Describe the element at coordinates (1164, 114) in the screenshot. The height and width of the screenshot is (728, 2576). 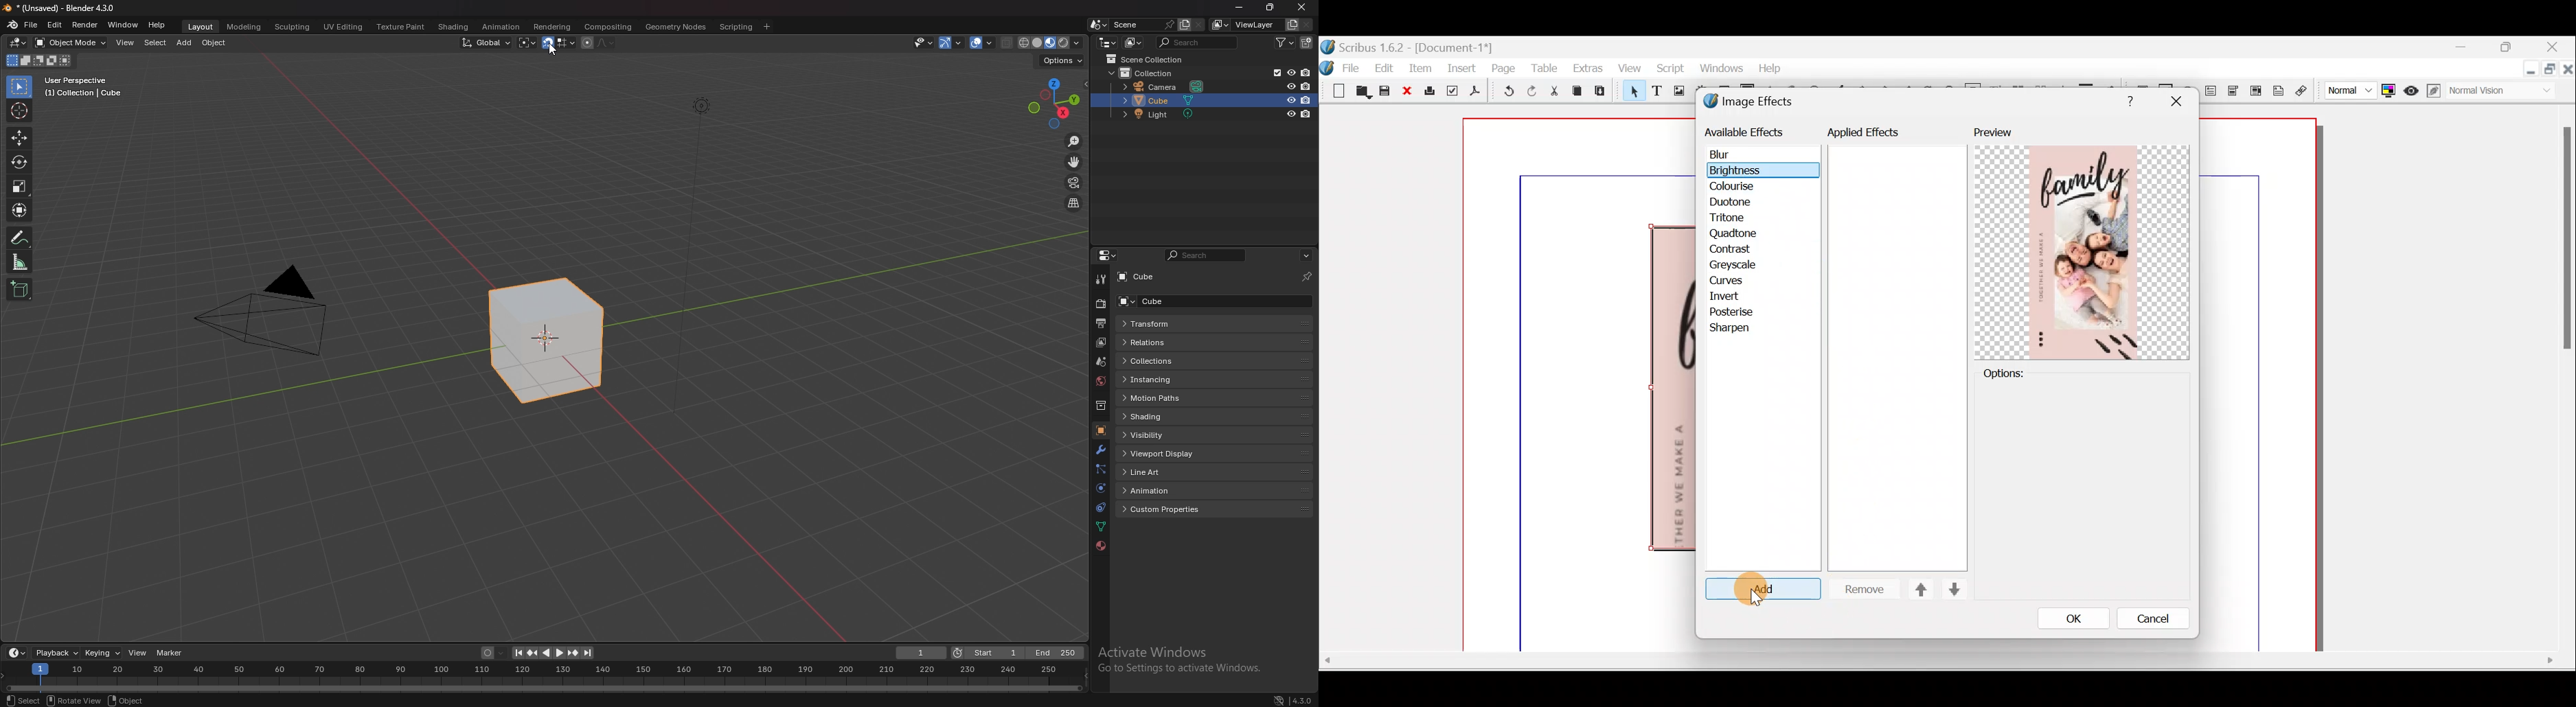
I see `light` at that location.